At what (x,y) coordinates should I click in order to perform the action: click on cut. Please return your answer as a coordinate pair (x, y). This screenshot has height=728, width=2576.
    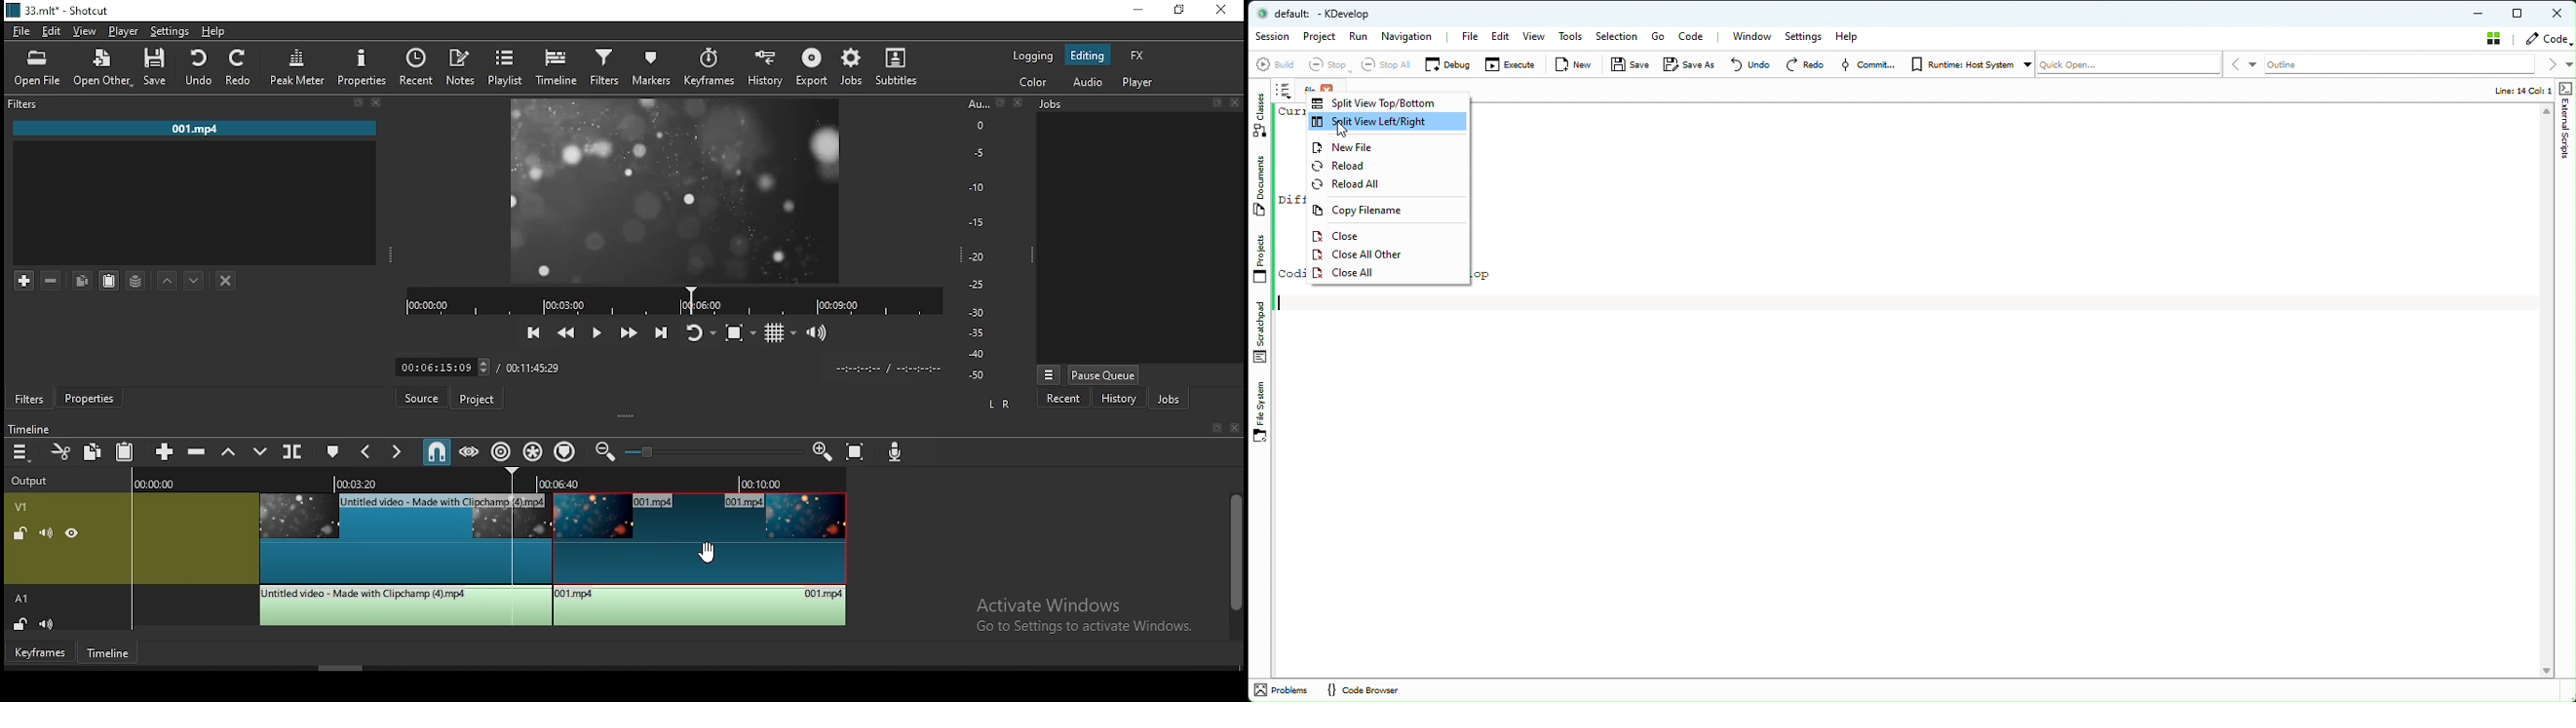
    Looking at the image, I should click on (61, 451).